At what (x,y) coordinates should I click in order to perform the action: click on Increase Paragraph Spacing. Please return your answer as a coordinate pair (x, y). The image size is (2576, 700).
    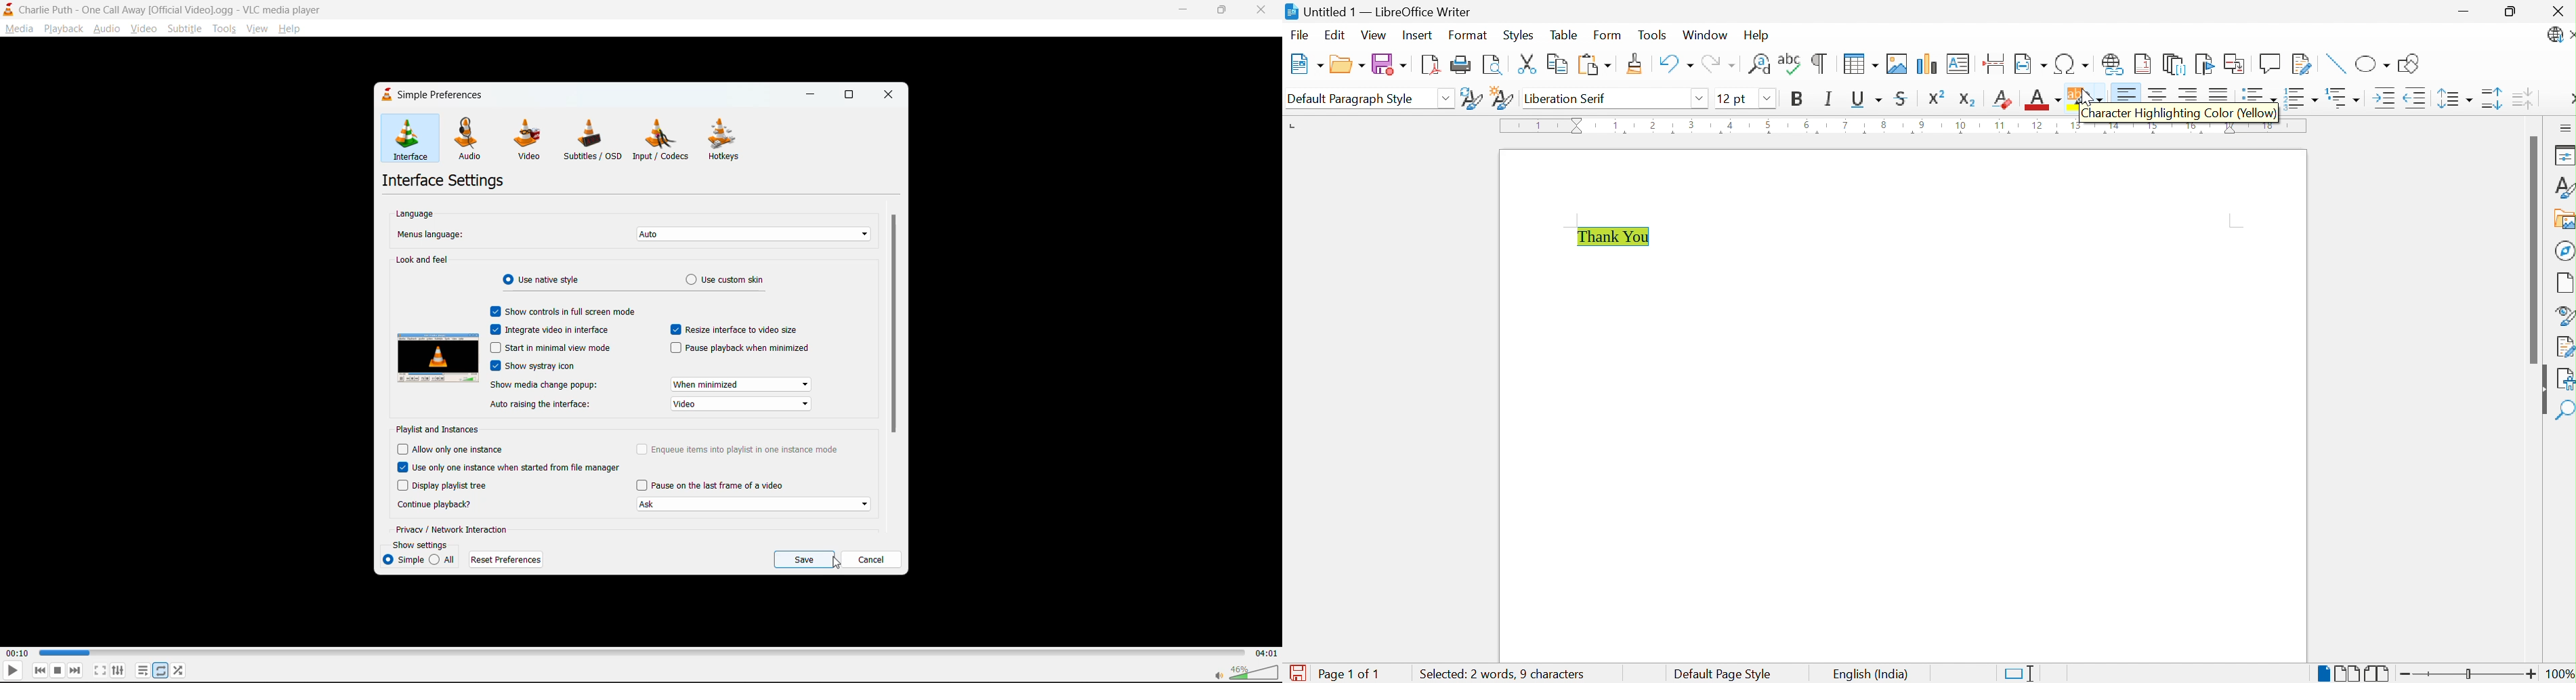
    Looking at the image, I should click on (2491, 101).